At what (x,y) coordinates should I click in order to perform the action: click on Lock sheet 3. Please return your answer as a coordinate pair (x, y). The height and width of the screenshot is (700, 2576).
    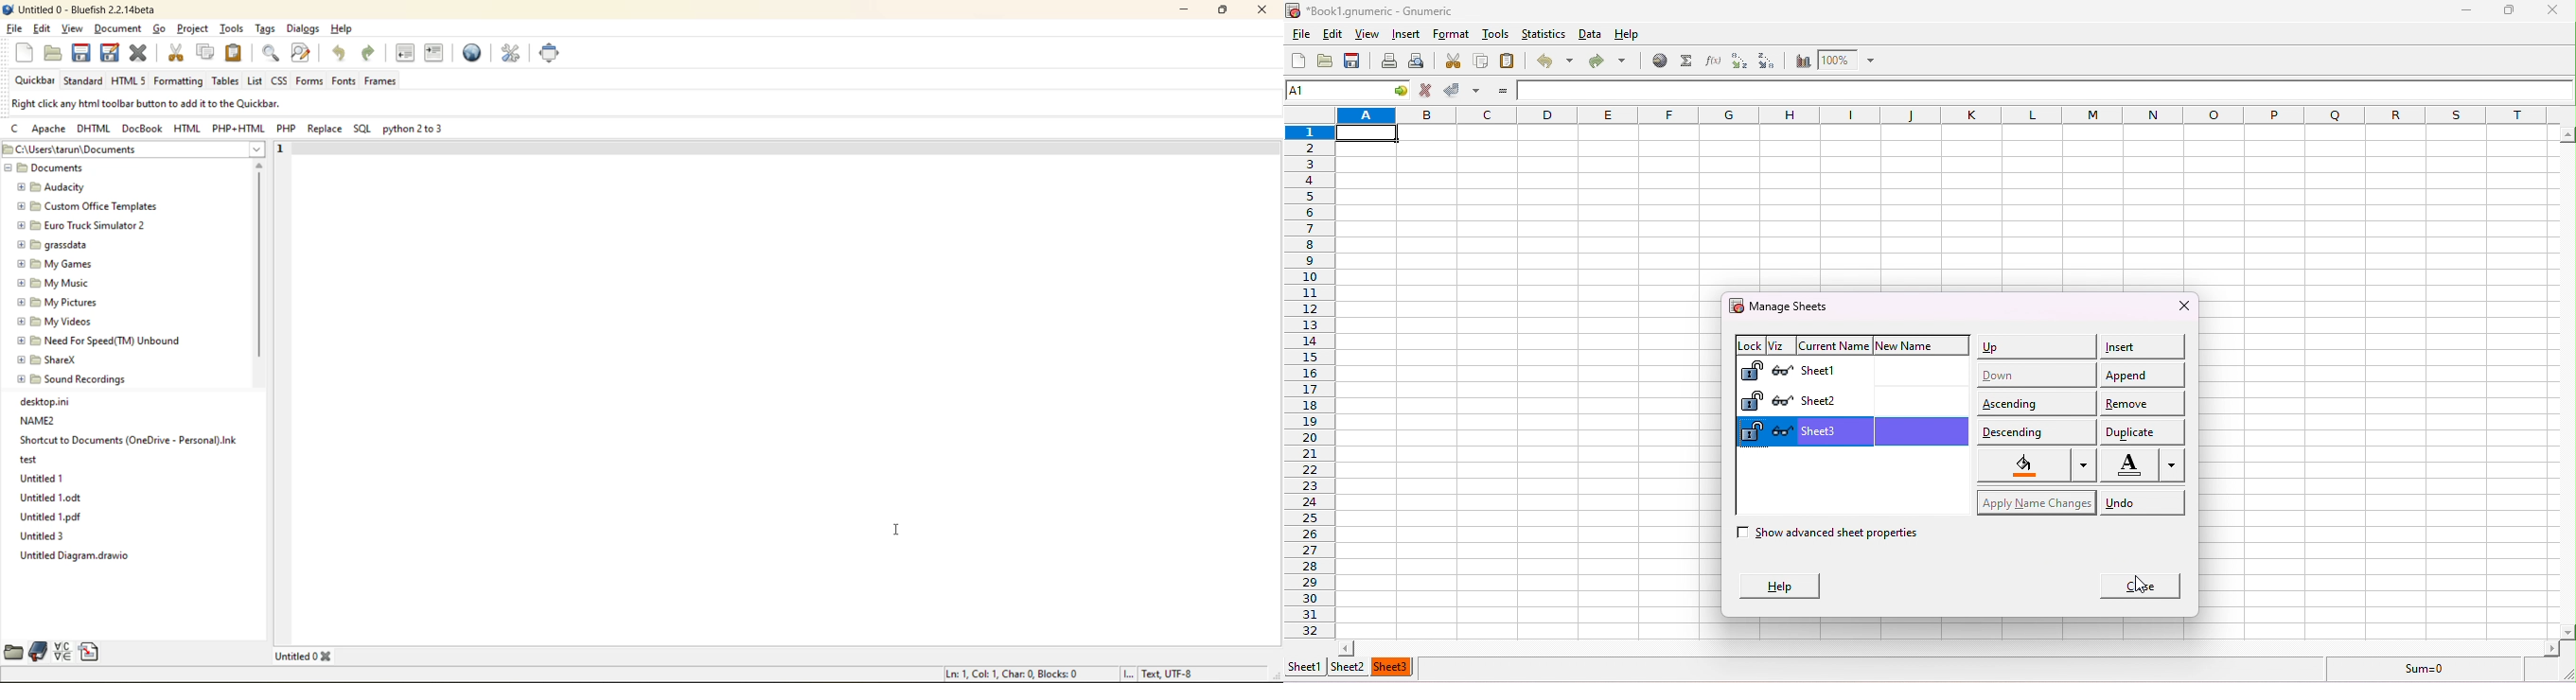
    Looking at the image, I should click on (1750, 431).